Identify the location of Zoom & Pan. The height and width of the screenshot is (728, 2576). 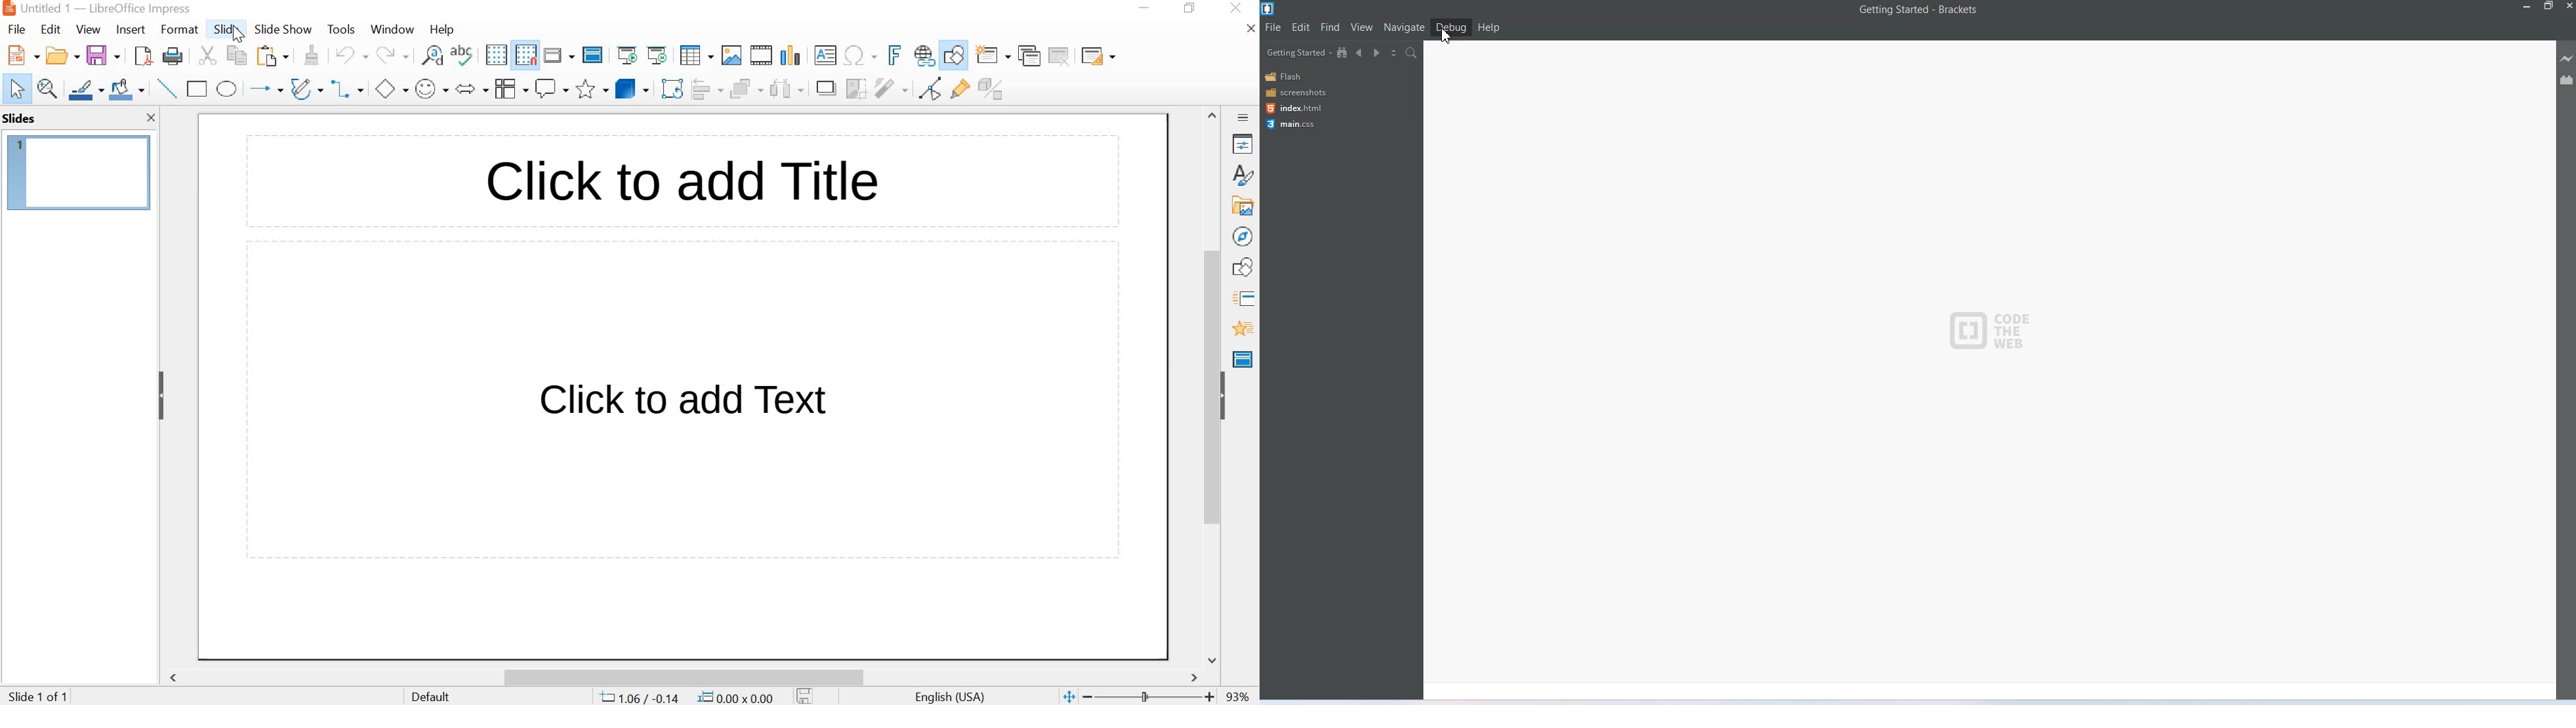
(48, 89).